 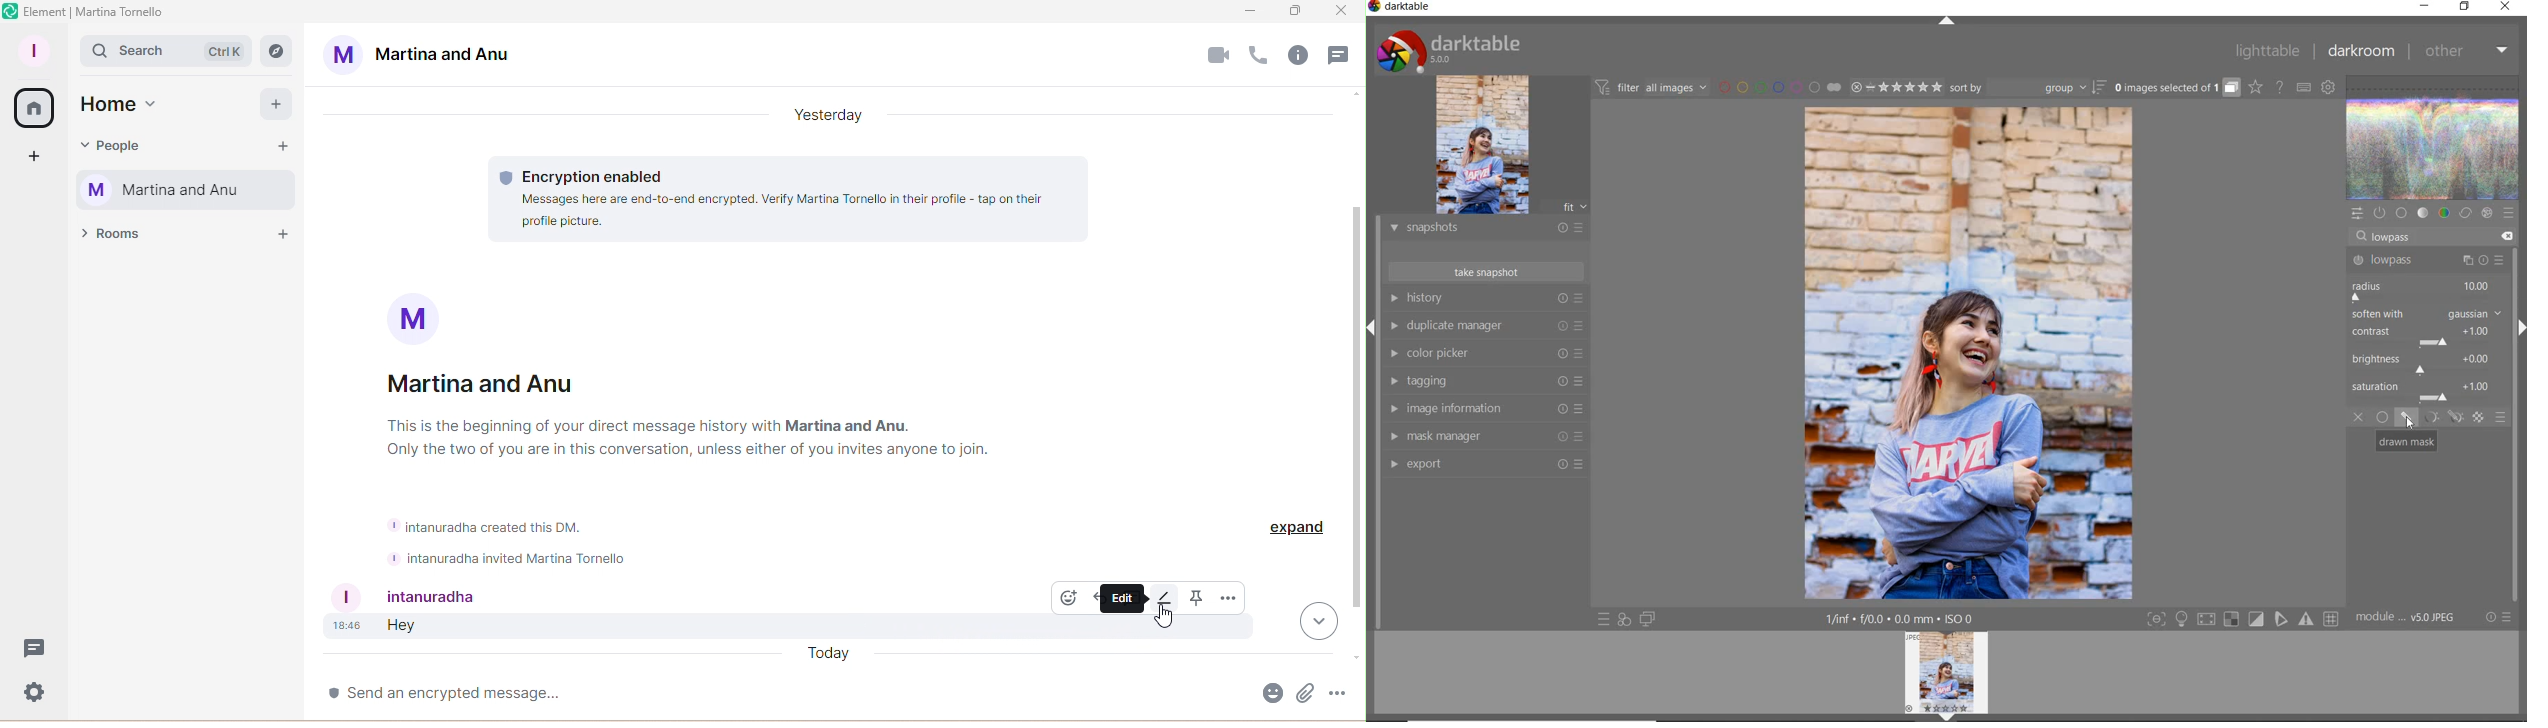 What do you see at coordinates (1162, 617) in the screenshot?
I see `Pointer` at bounding box center [1162, 617].